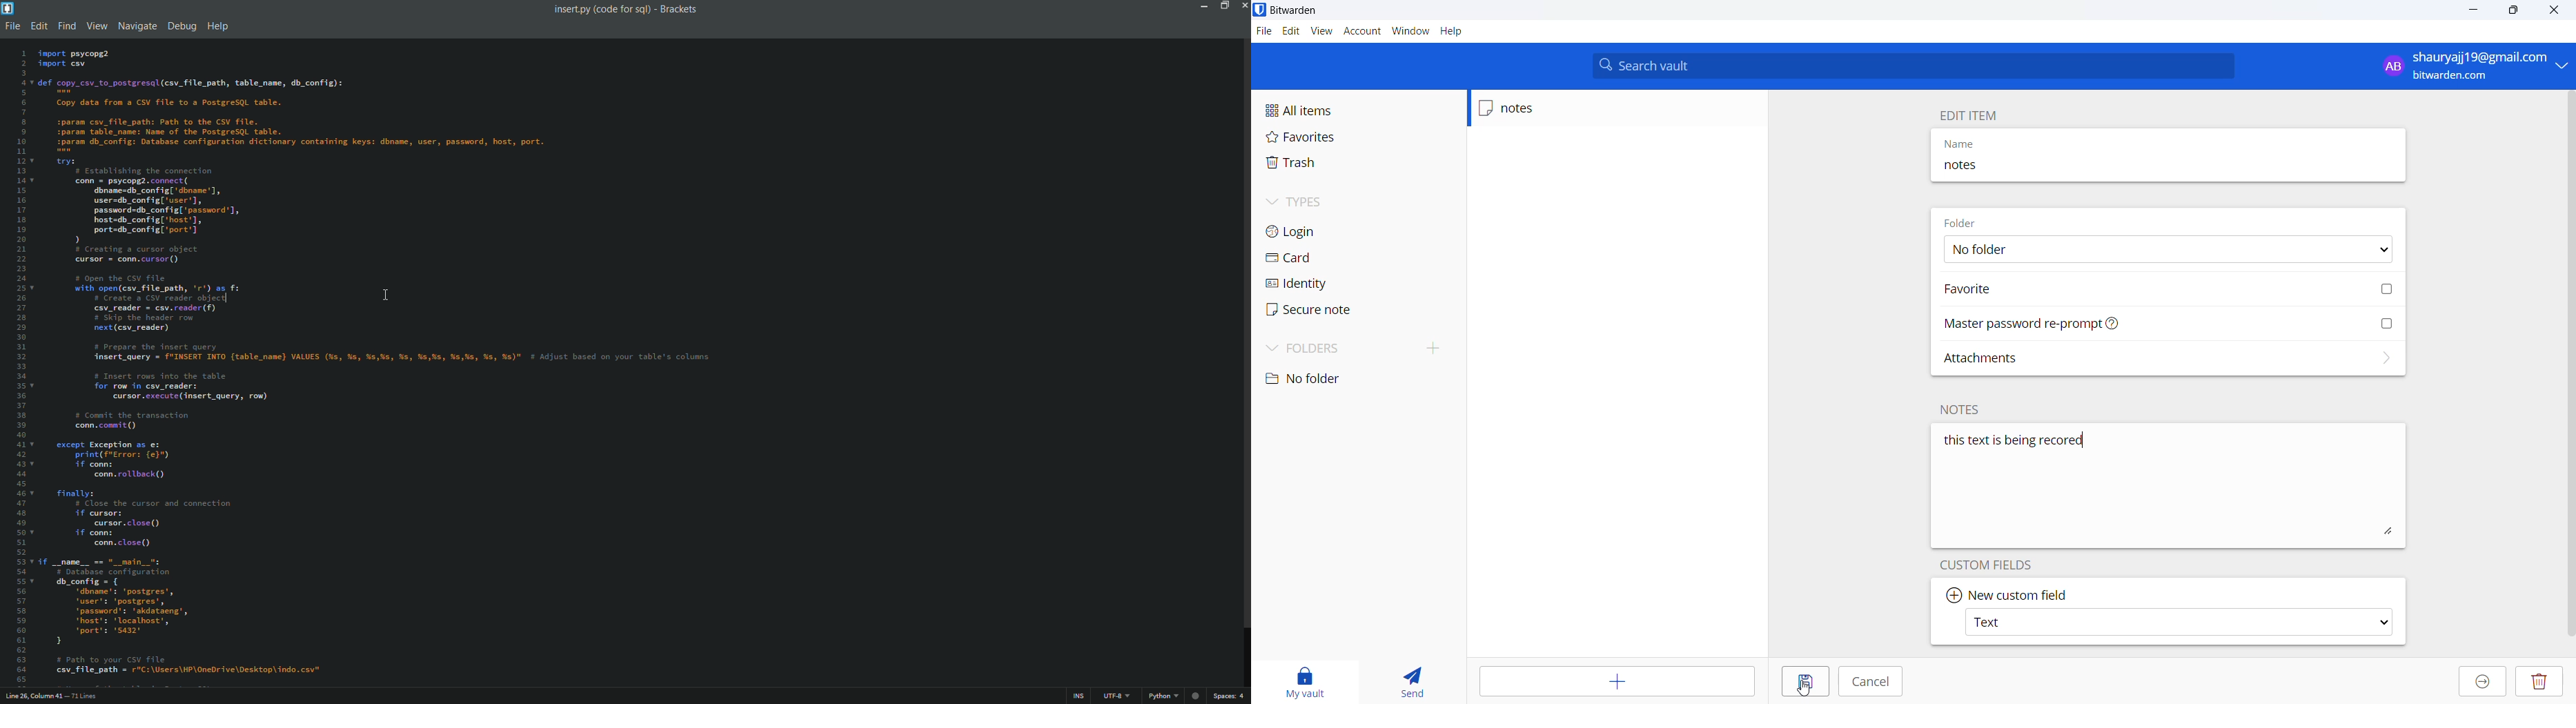 The height and width of the screenshot is (728, 2576). I want to click on favorites, so click(1315, 138).